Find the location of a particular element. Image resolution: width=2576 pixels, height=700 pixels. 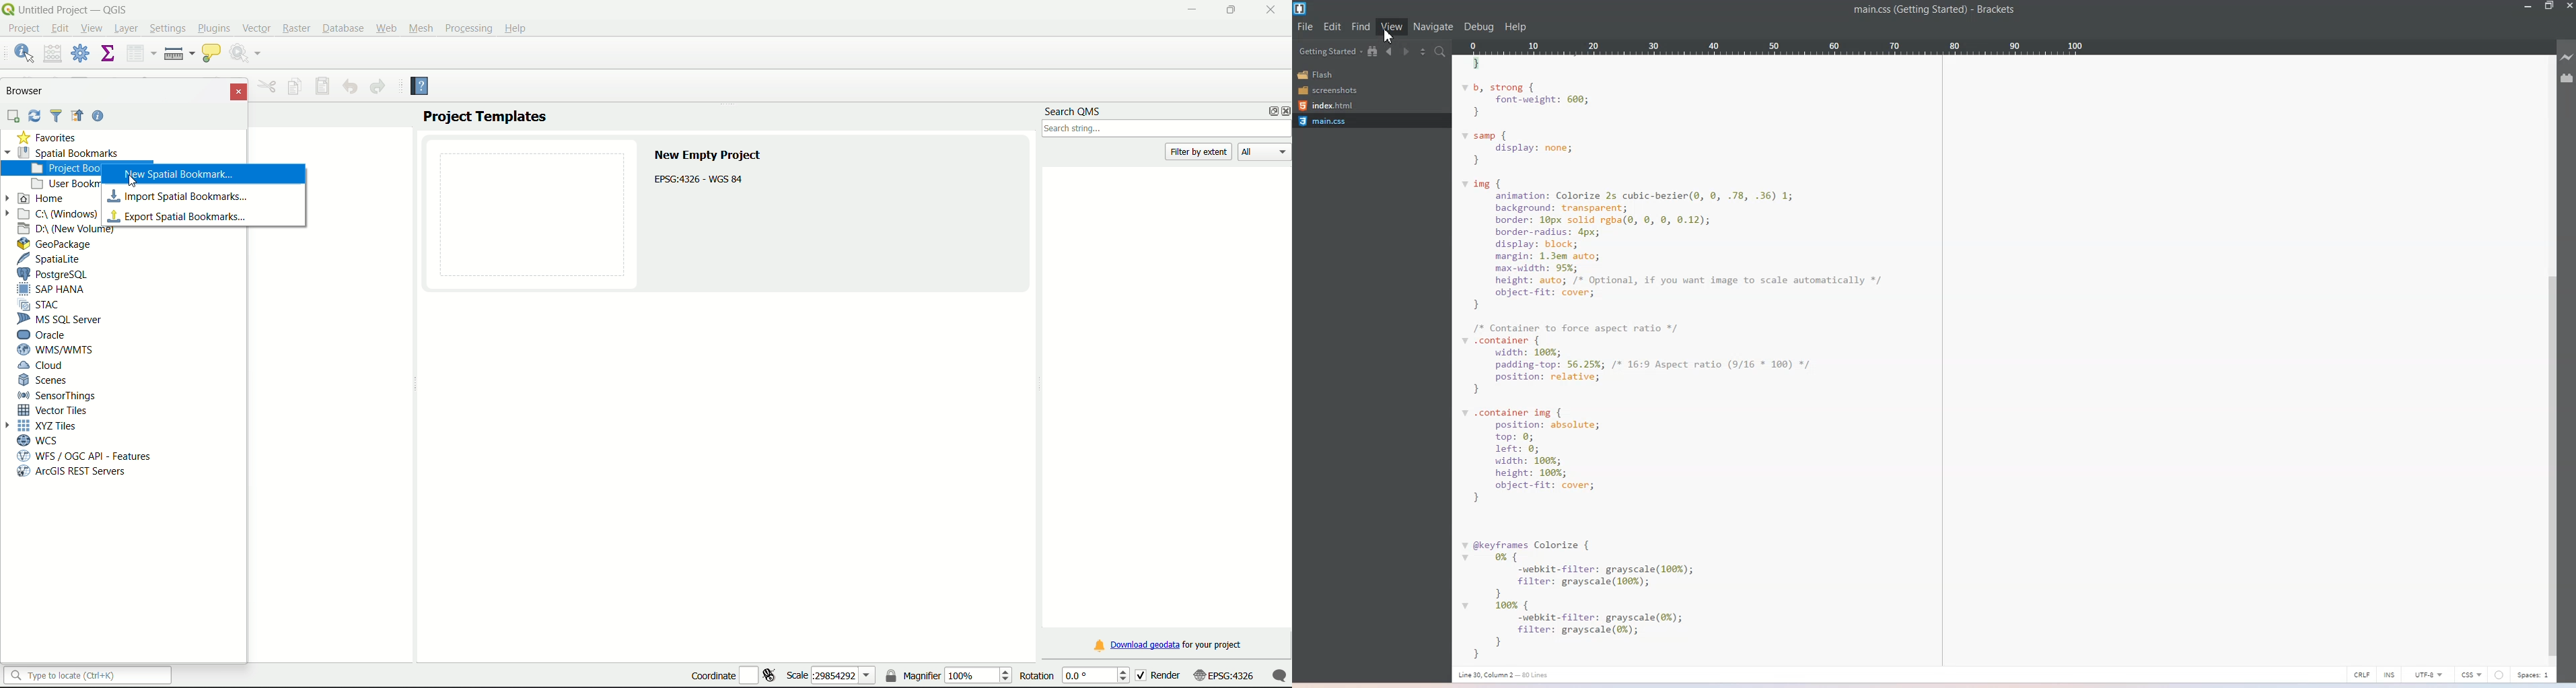

Navigate Backwards is located at coordinates (1390, 51).